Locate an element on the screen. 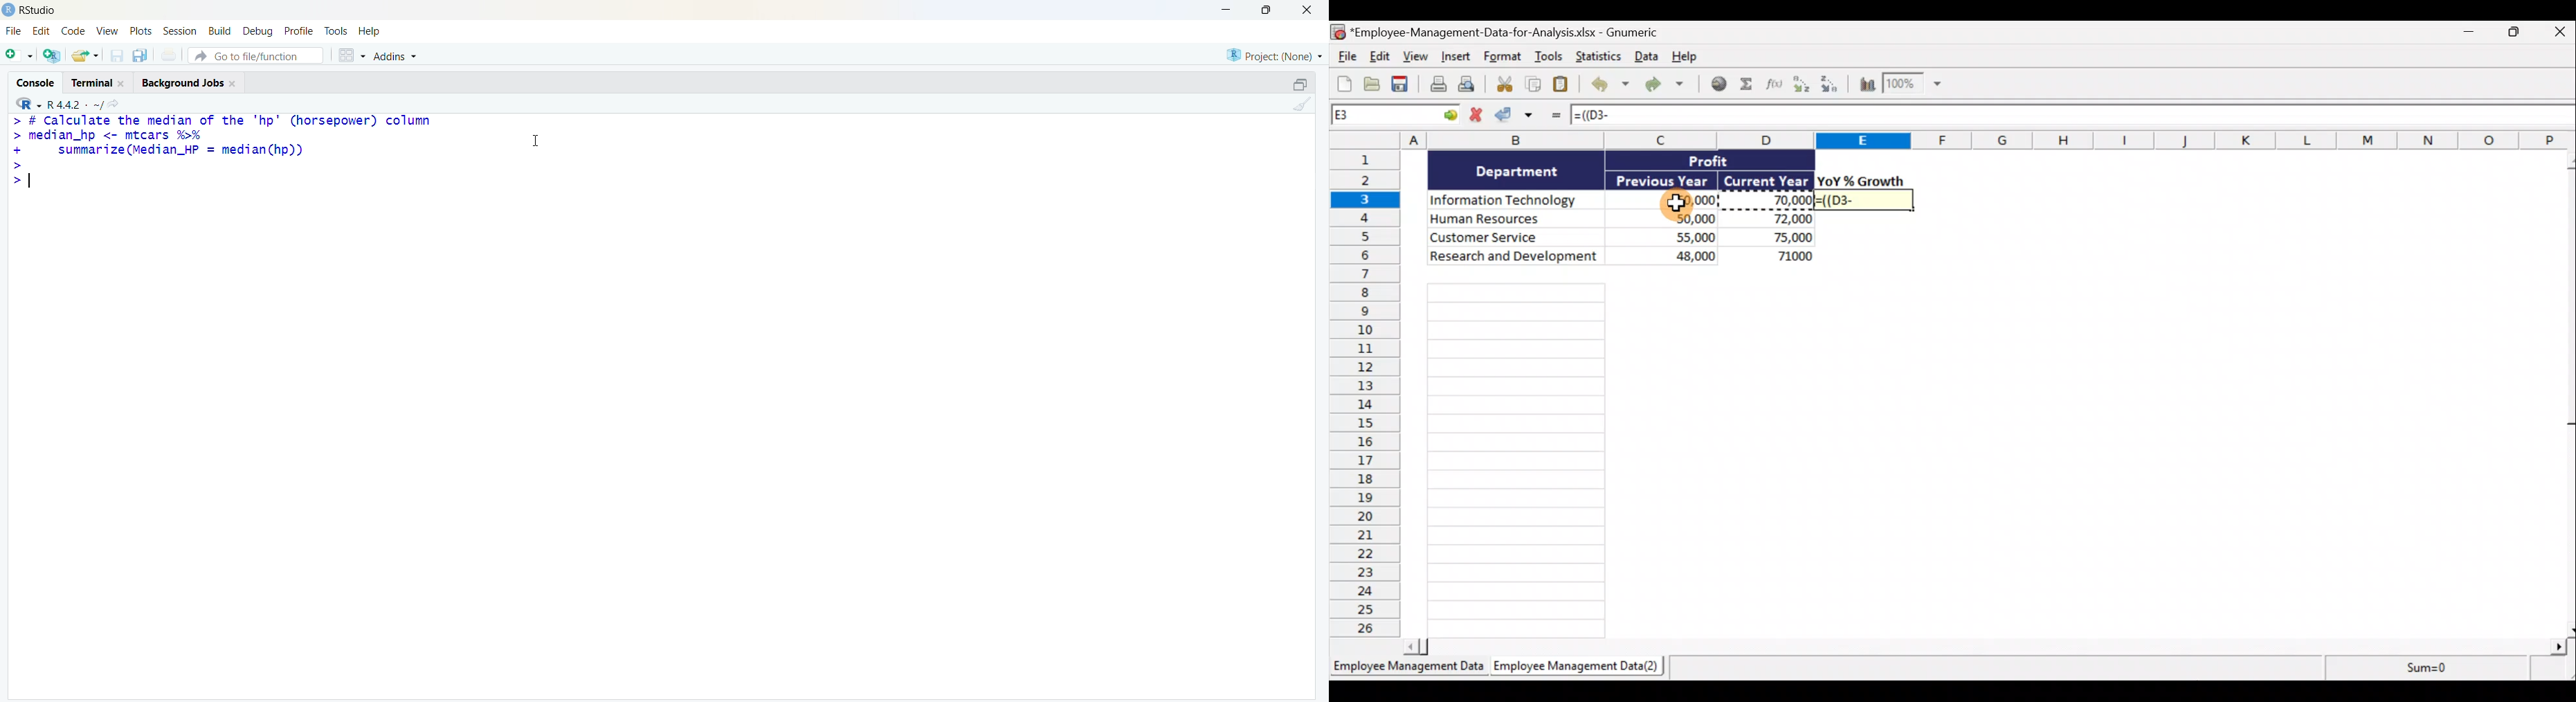 This screenshot has width=2576, height=728. > # Calculate the median of the "hp" (horsepower) column
> median_hp <- mtcars %%

+ summarize (Median_HP = median(hp))

> is located at coordinates (223, 143).